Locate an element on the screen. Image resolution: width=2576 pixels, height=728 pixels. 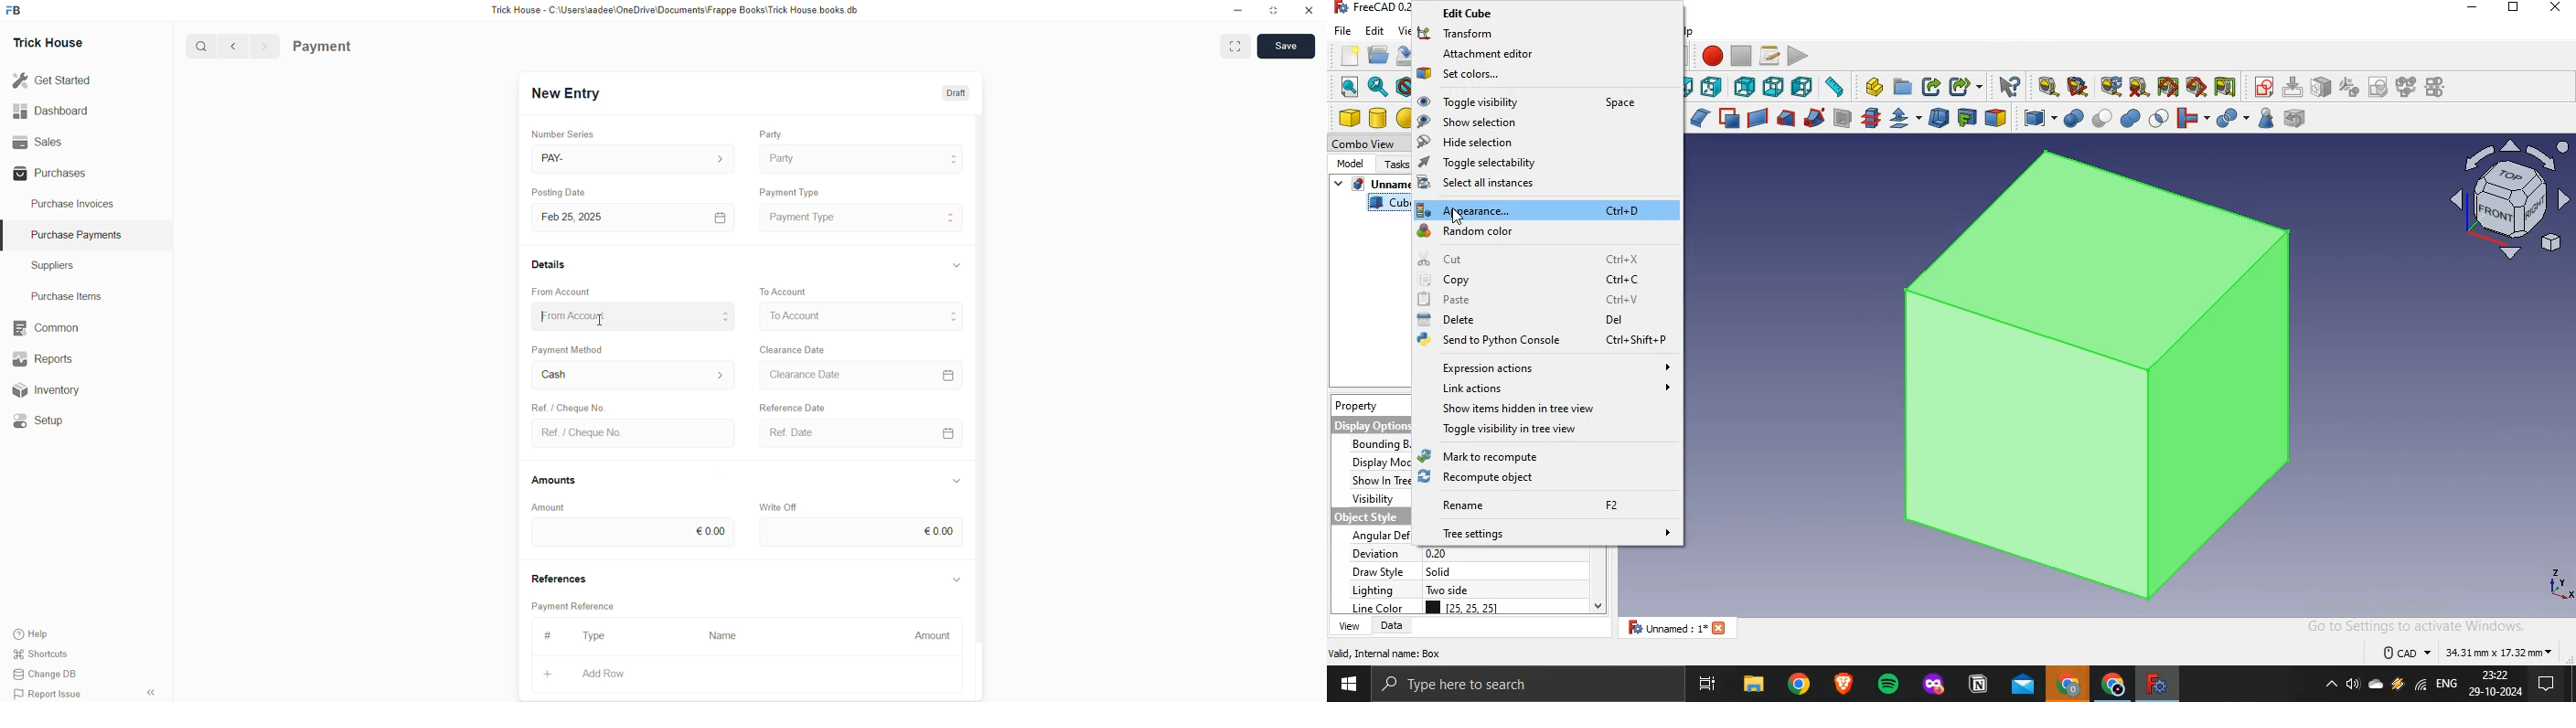
show selection is located at coordinates (1536, 122).